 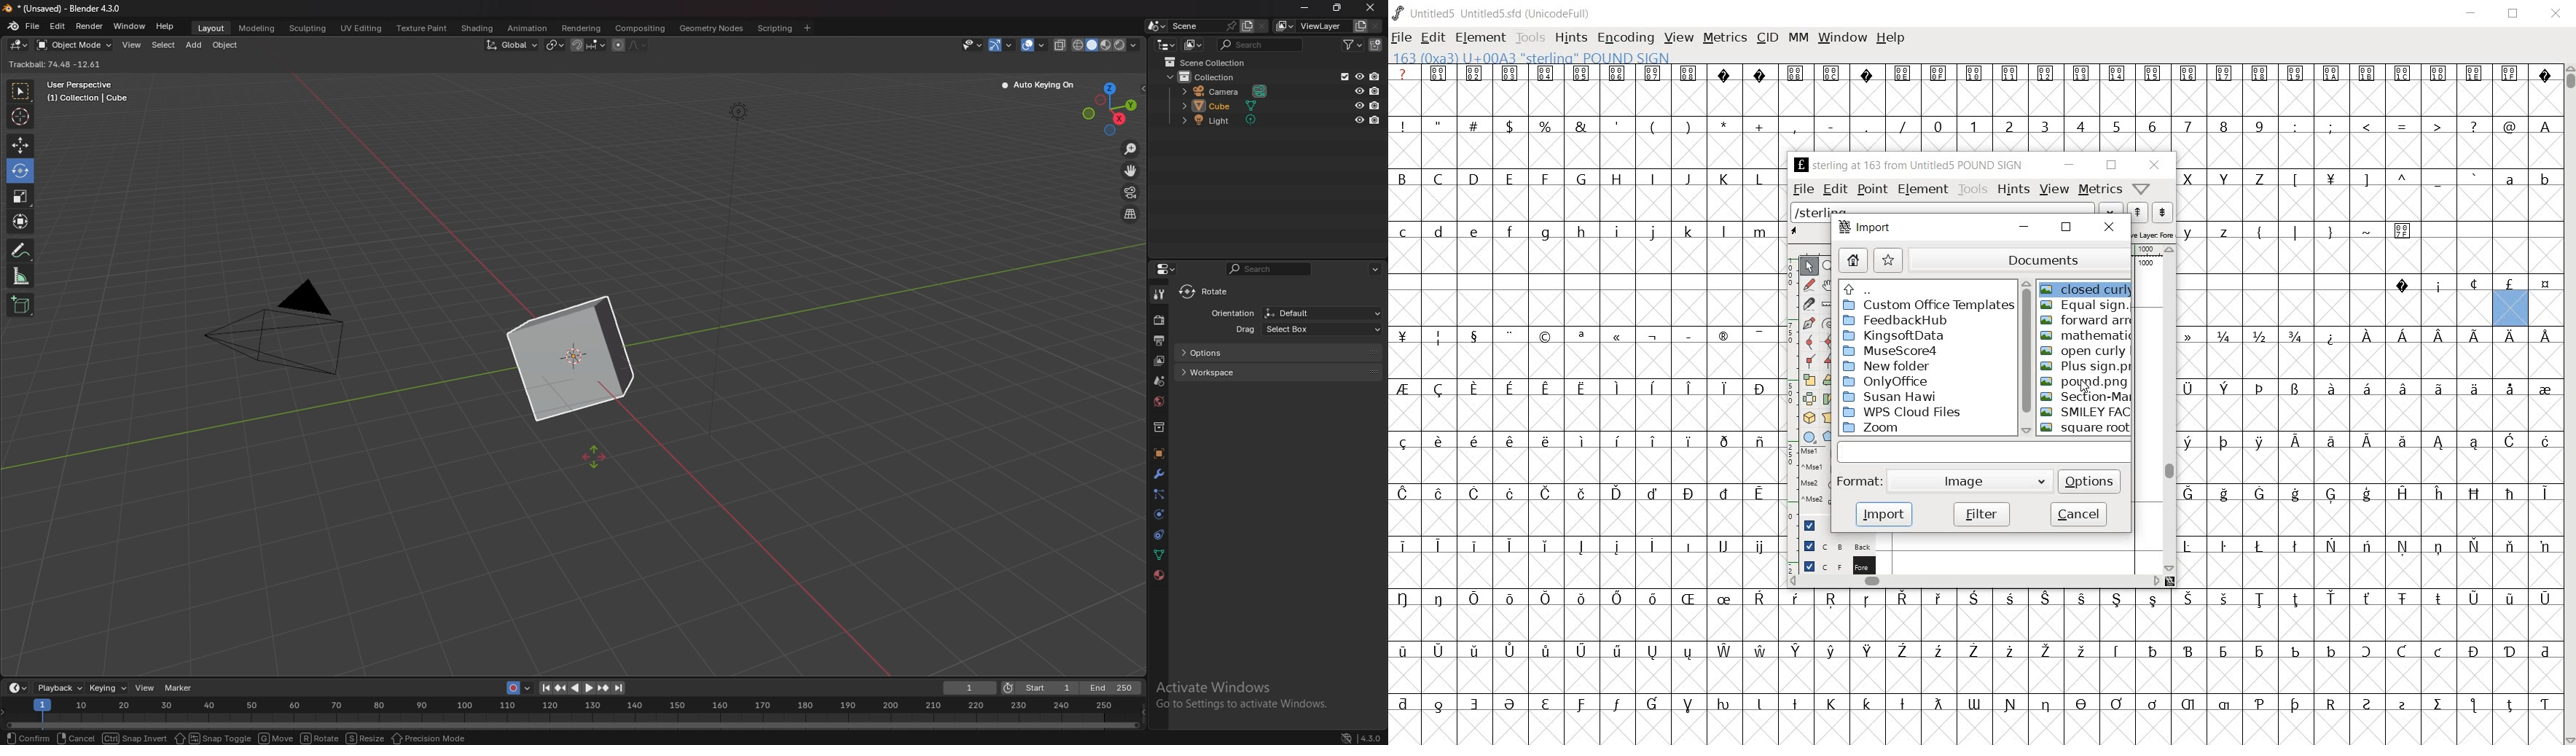 I want to click on Symbol, so click(x=1723, y=547).